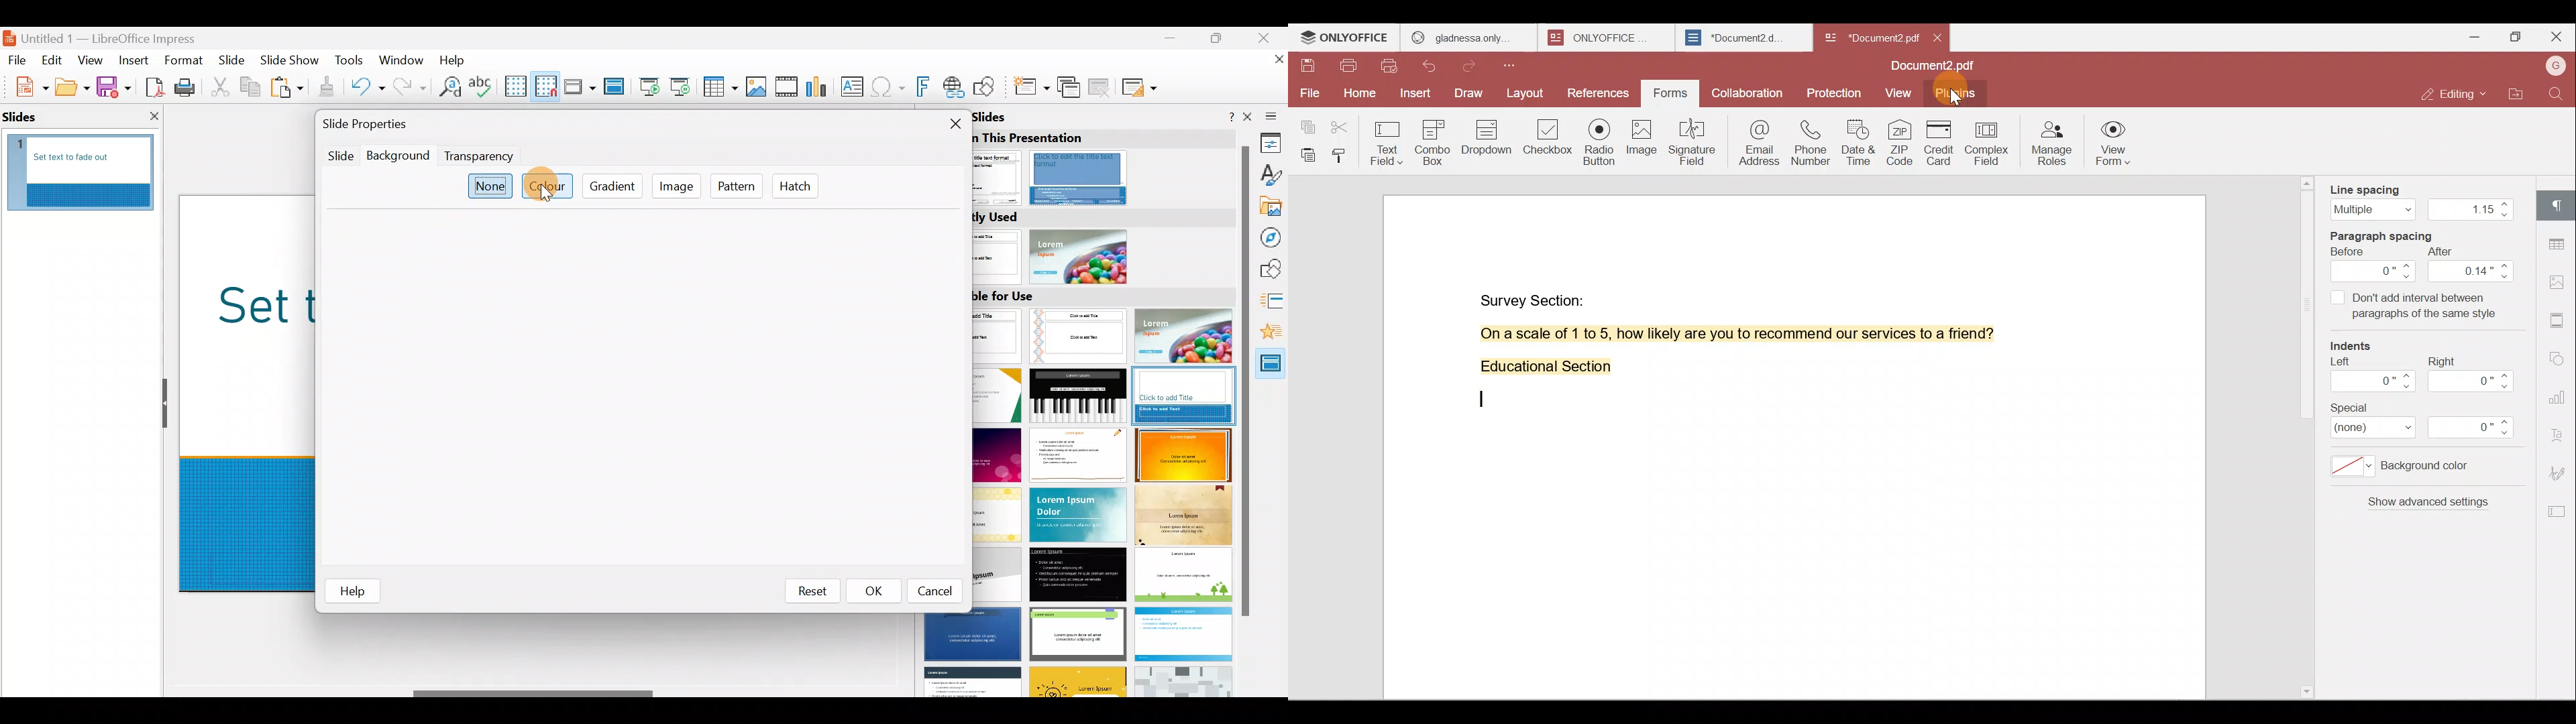  I want to click on Account name, so click(2555, 67).